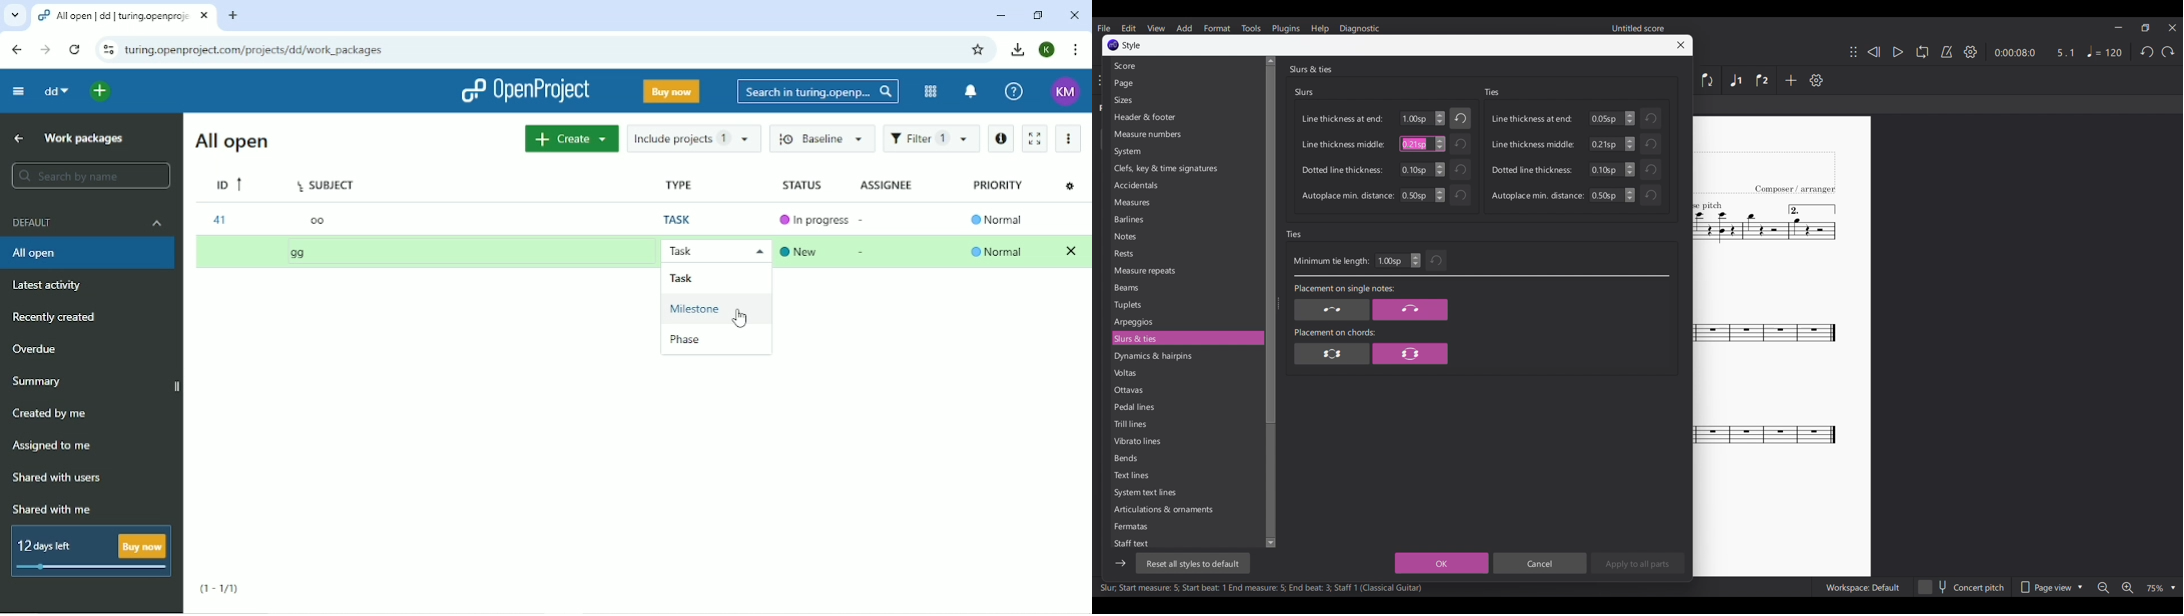 This screenshot has height=616, width=2184. Describe the element at coordinates (1923, 52) in the screenshot. I see `Loop playback` at that location.